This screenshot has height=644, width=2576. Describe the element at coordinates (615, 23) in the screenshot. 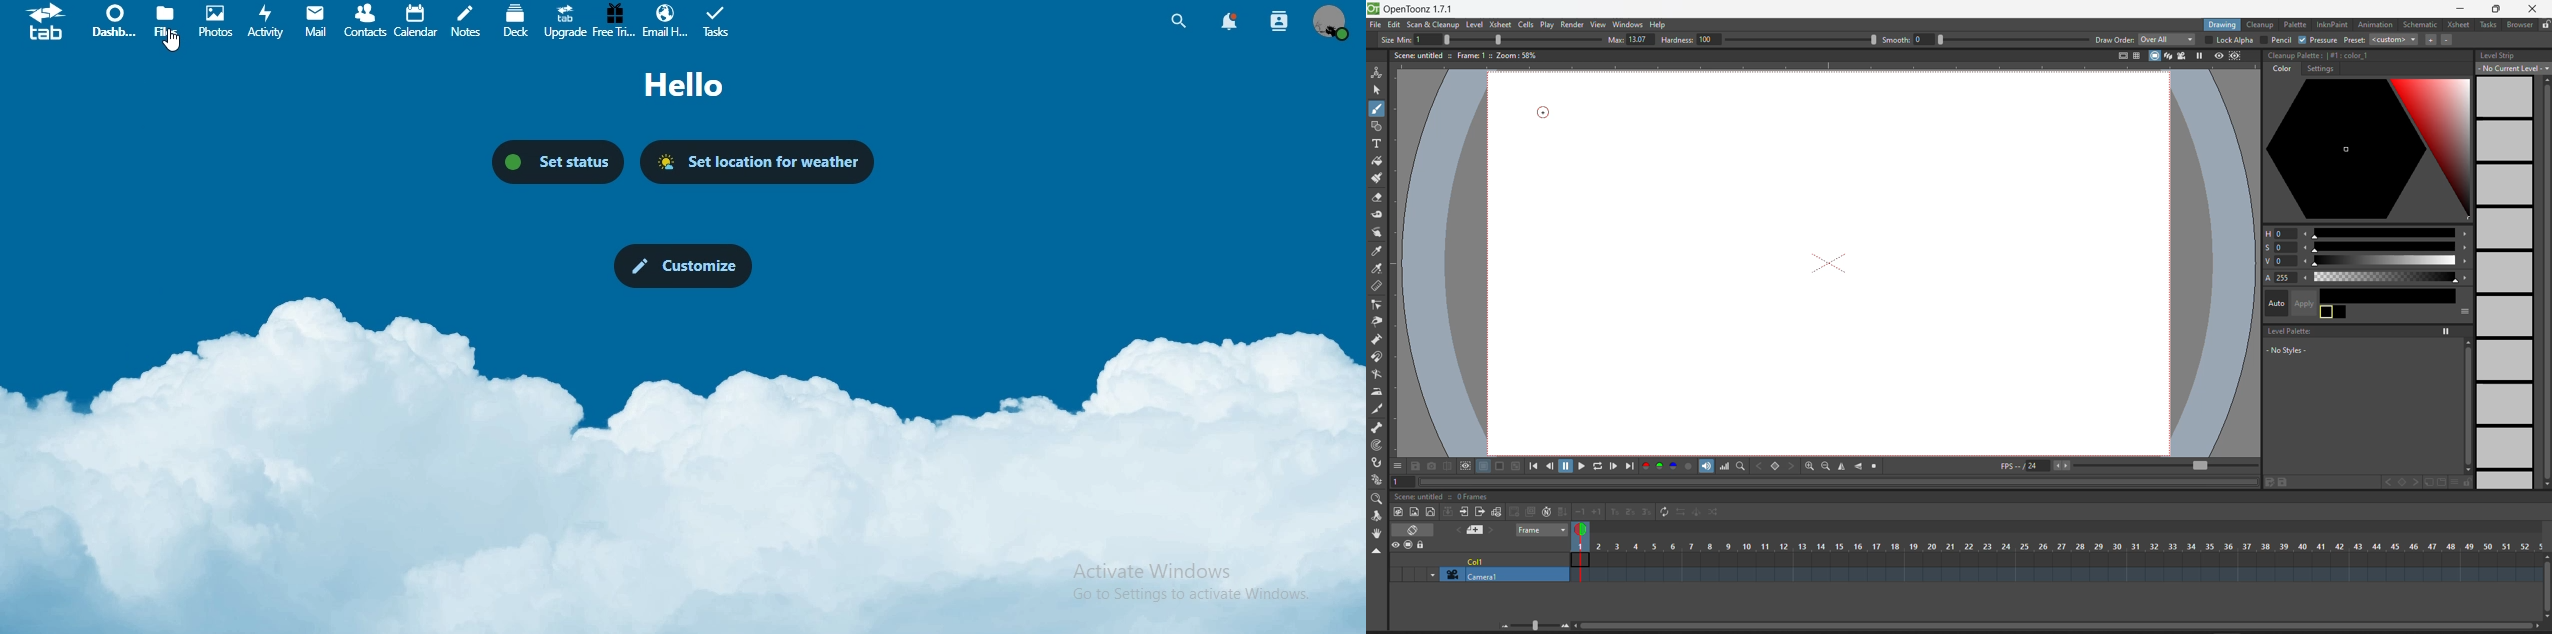

I see `free email` at that location.